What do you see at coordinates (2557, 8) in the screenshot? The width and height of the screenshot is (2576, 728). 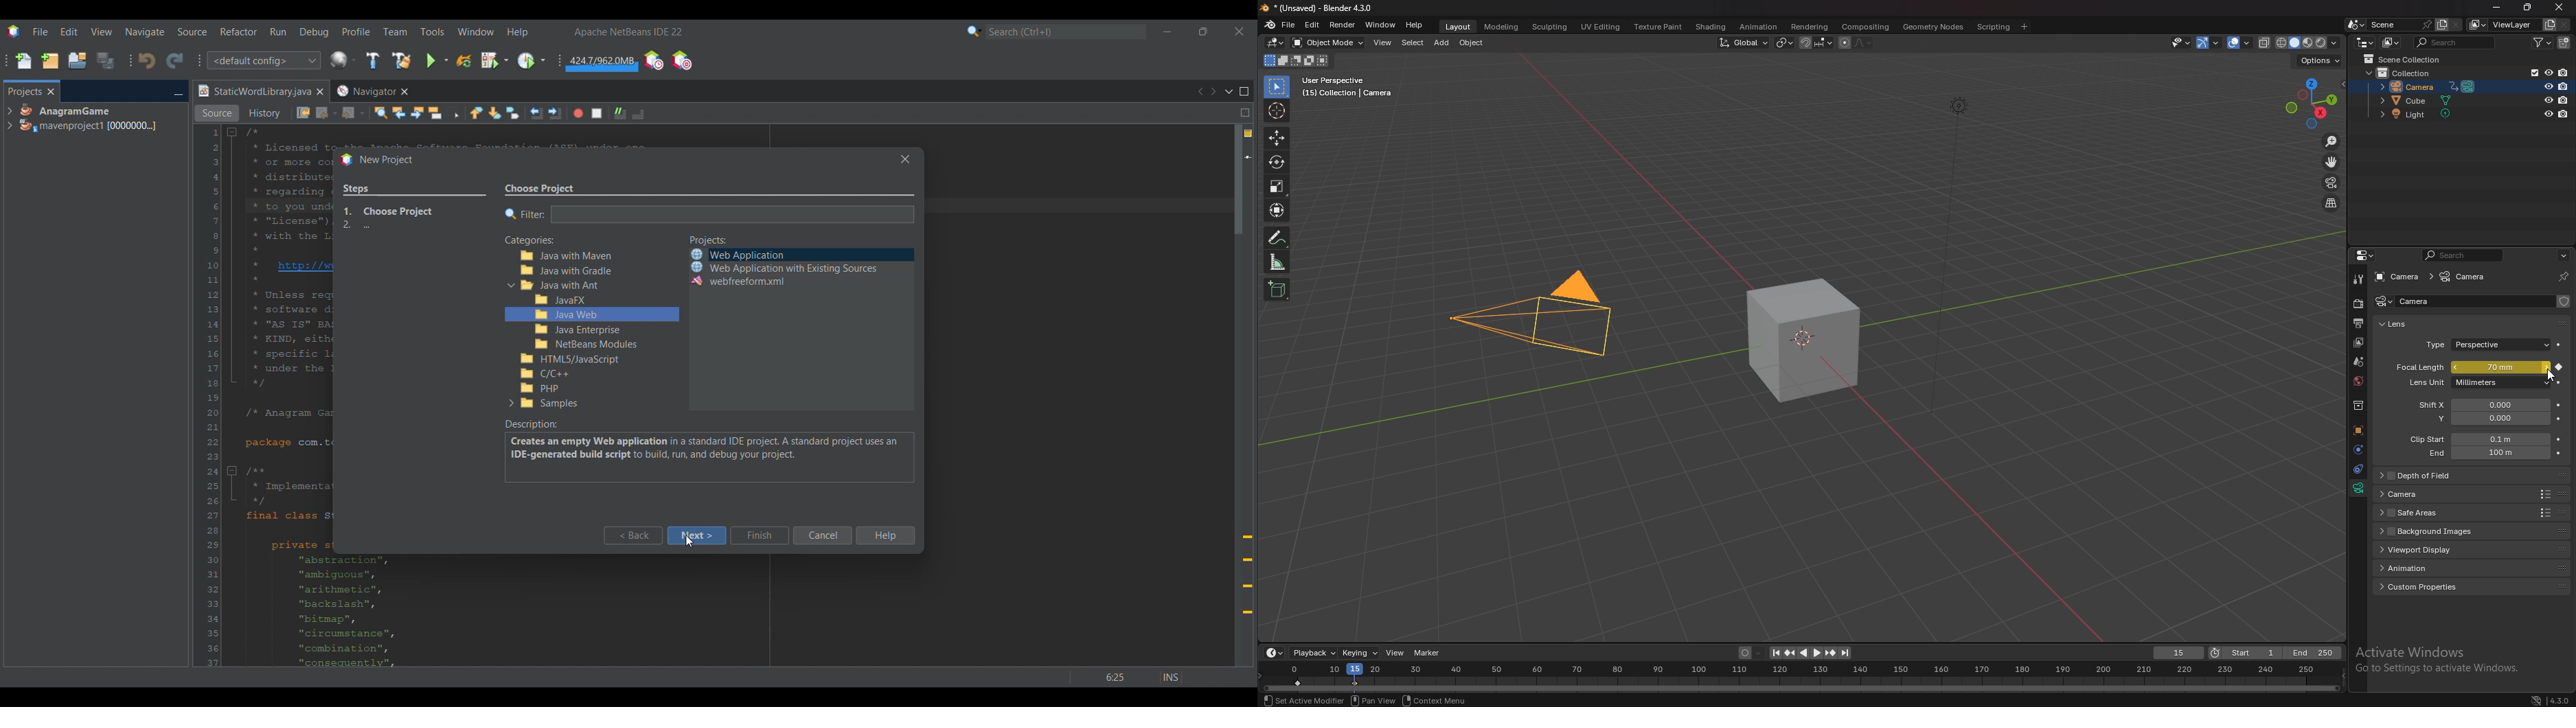 I see `Close` at bounding box center [2557, 8].